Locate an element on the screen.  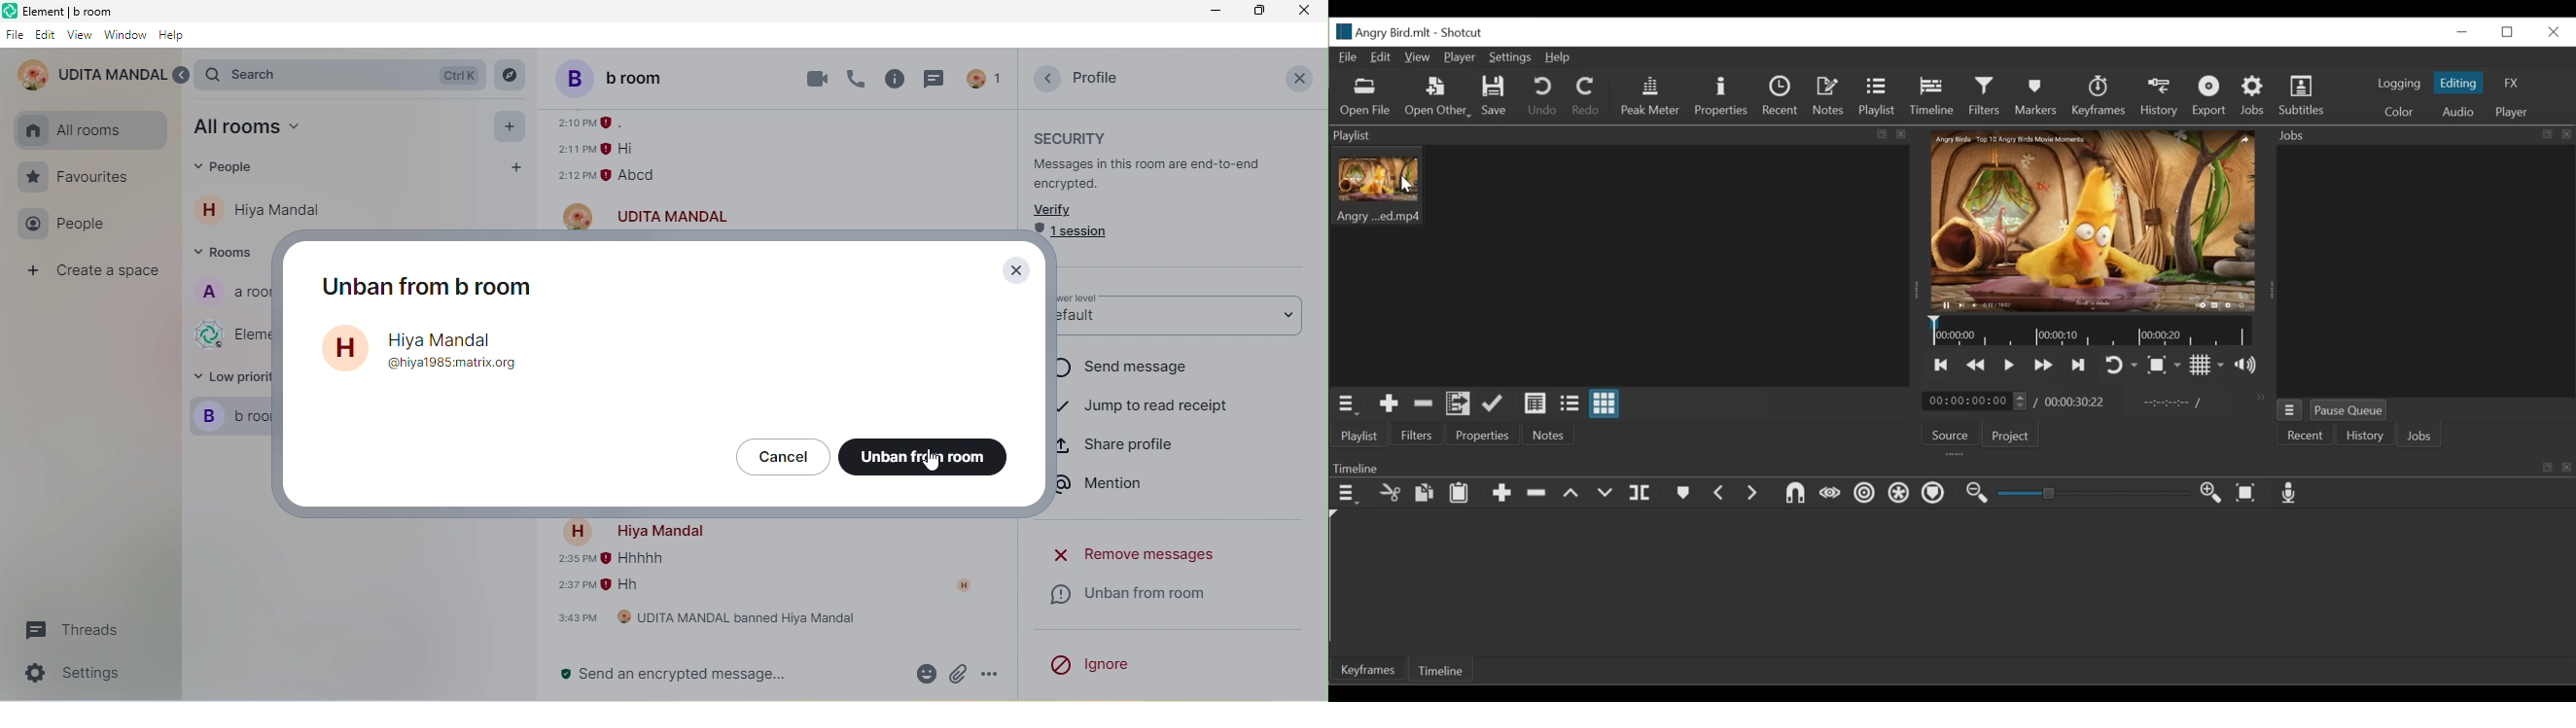
udita mandal is located at coordinates (91, 76).